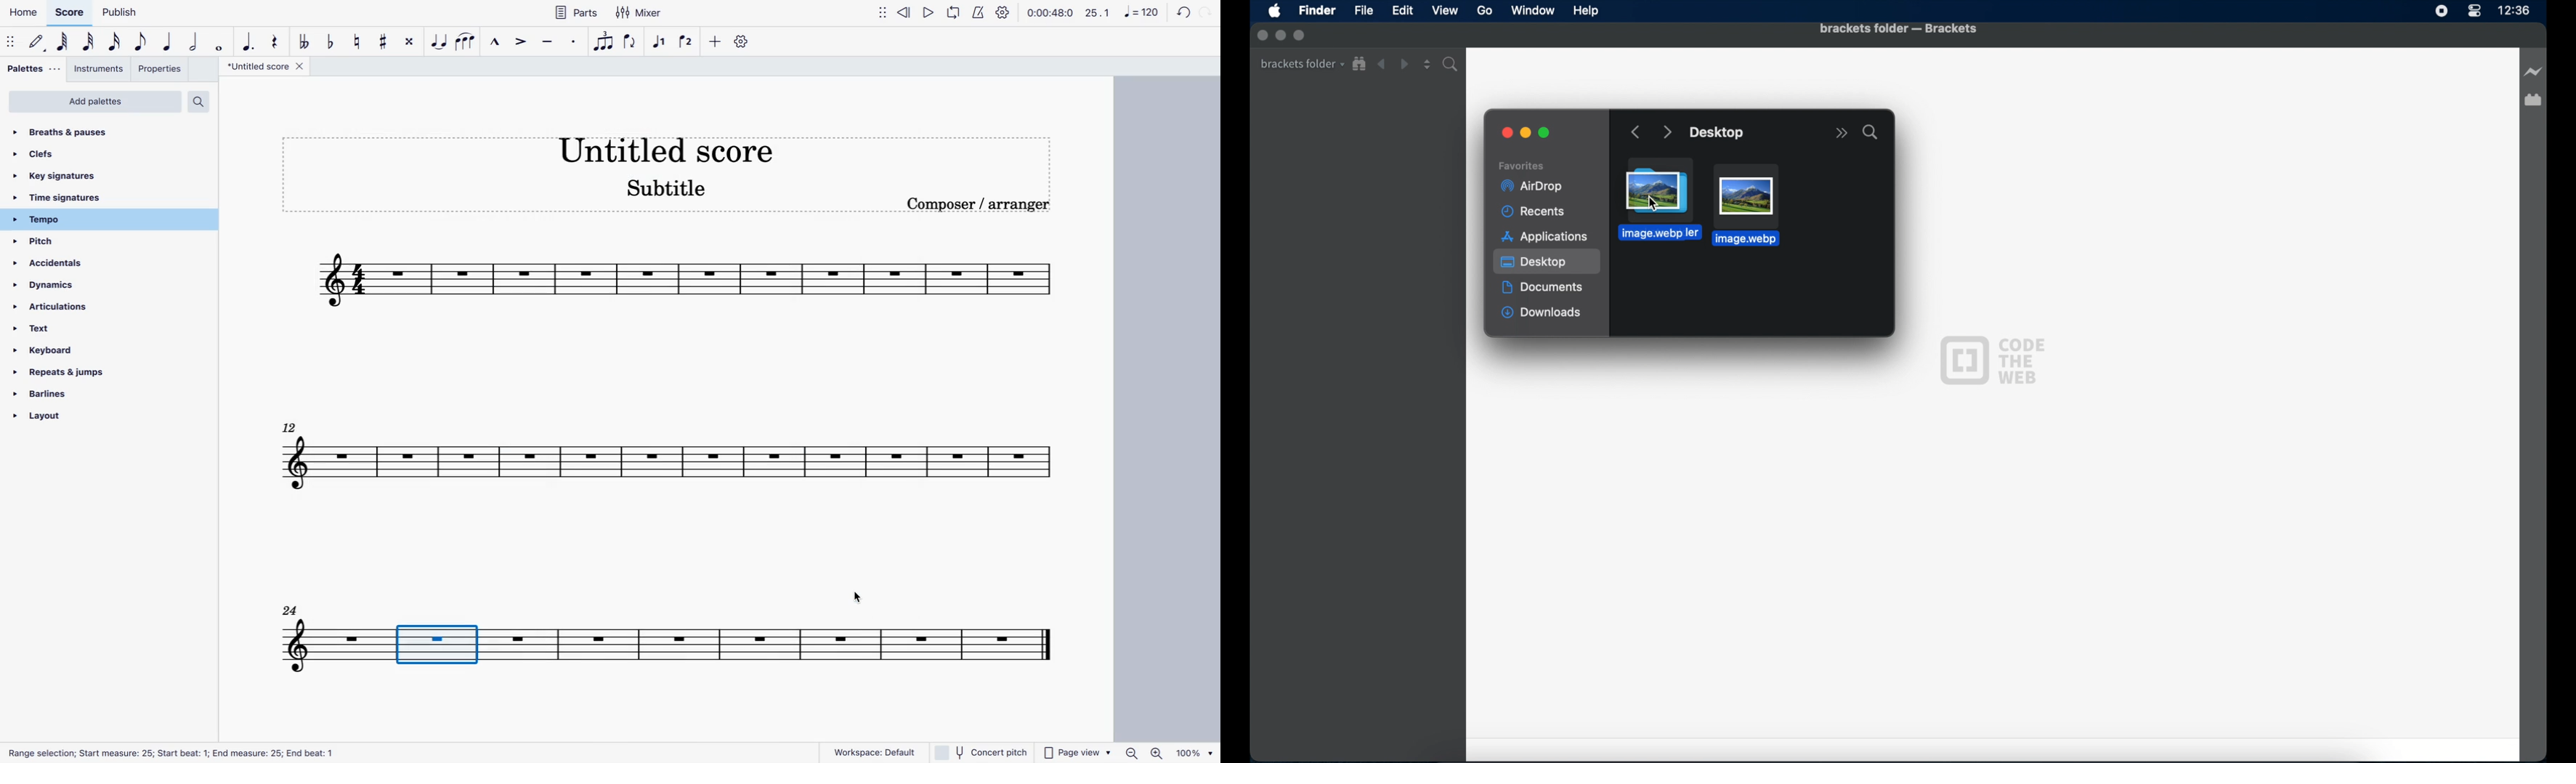 This screenshot has height=784, width=2576. Describe the element at coordinates (2534, 71) in the screenshot. I see `live preview` at that location.